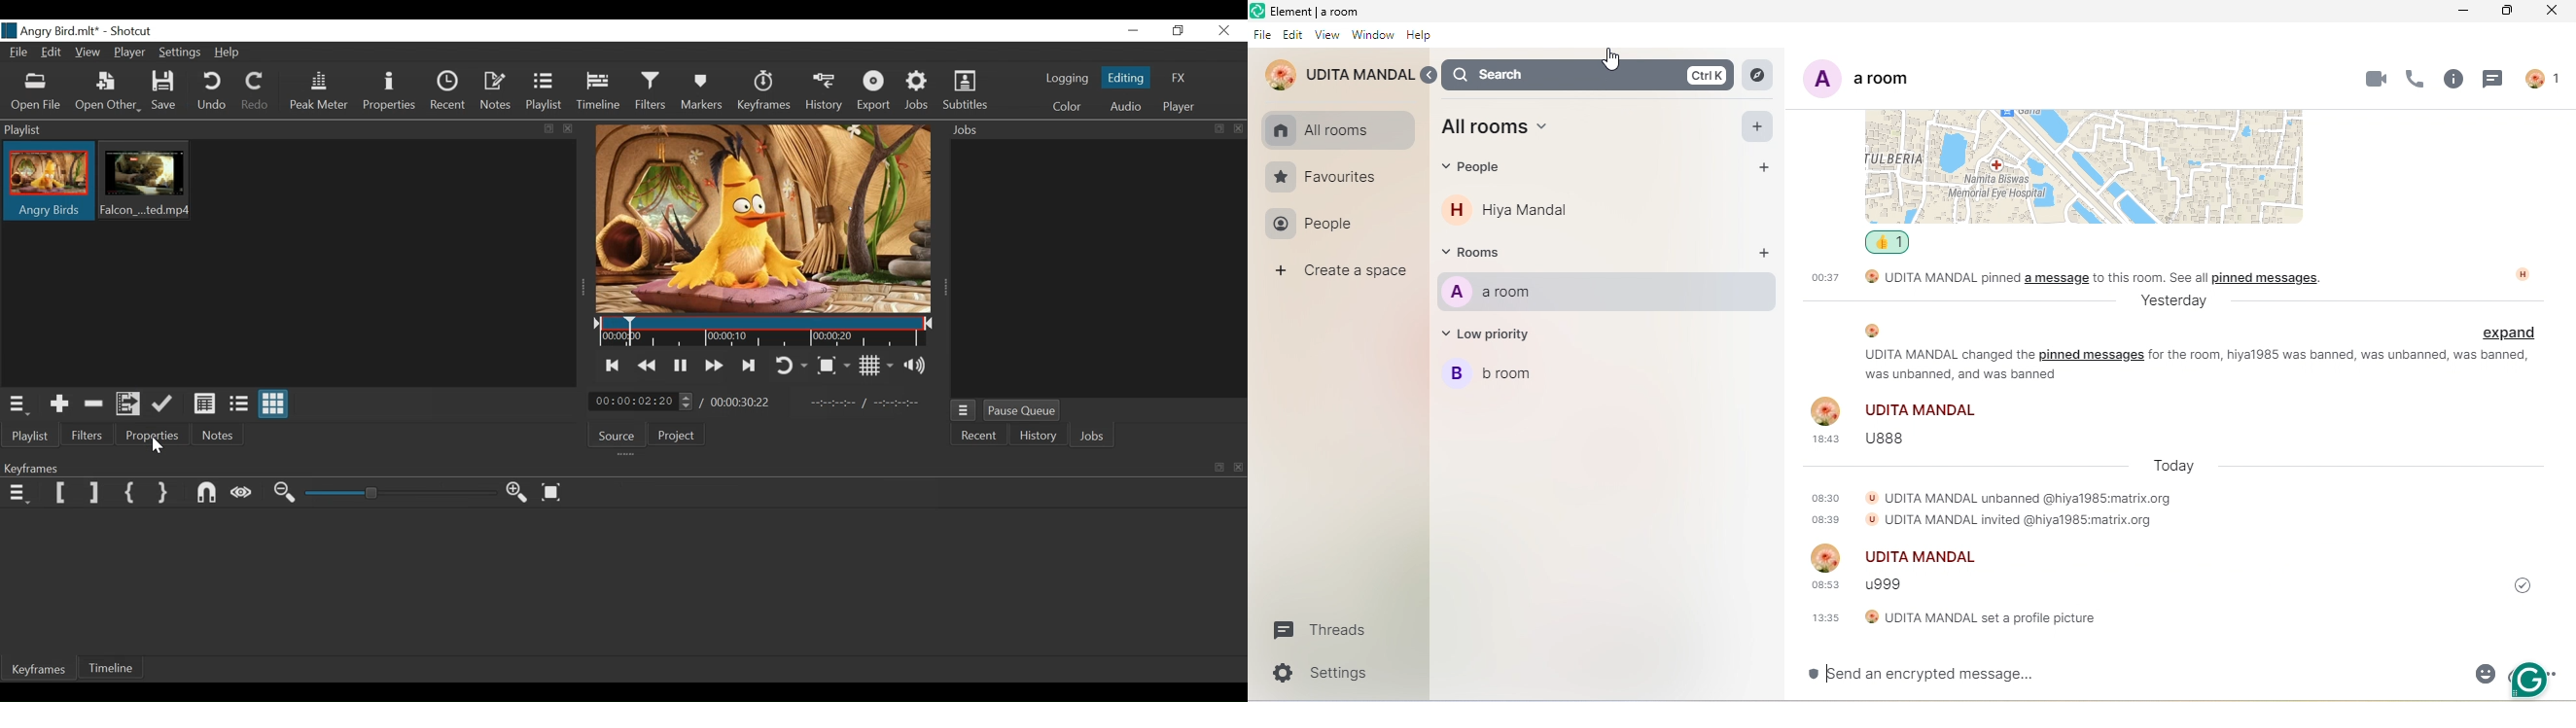 Image resolution: width=2576 pixels, height=728 pixels. What do you see at coordinates (147, 435) in the screenshot?
I see `Properties` at bounding box center [147, 435].